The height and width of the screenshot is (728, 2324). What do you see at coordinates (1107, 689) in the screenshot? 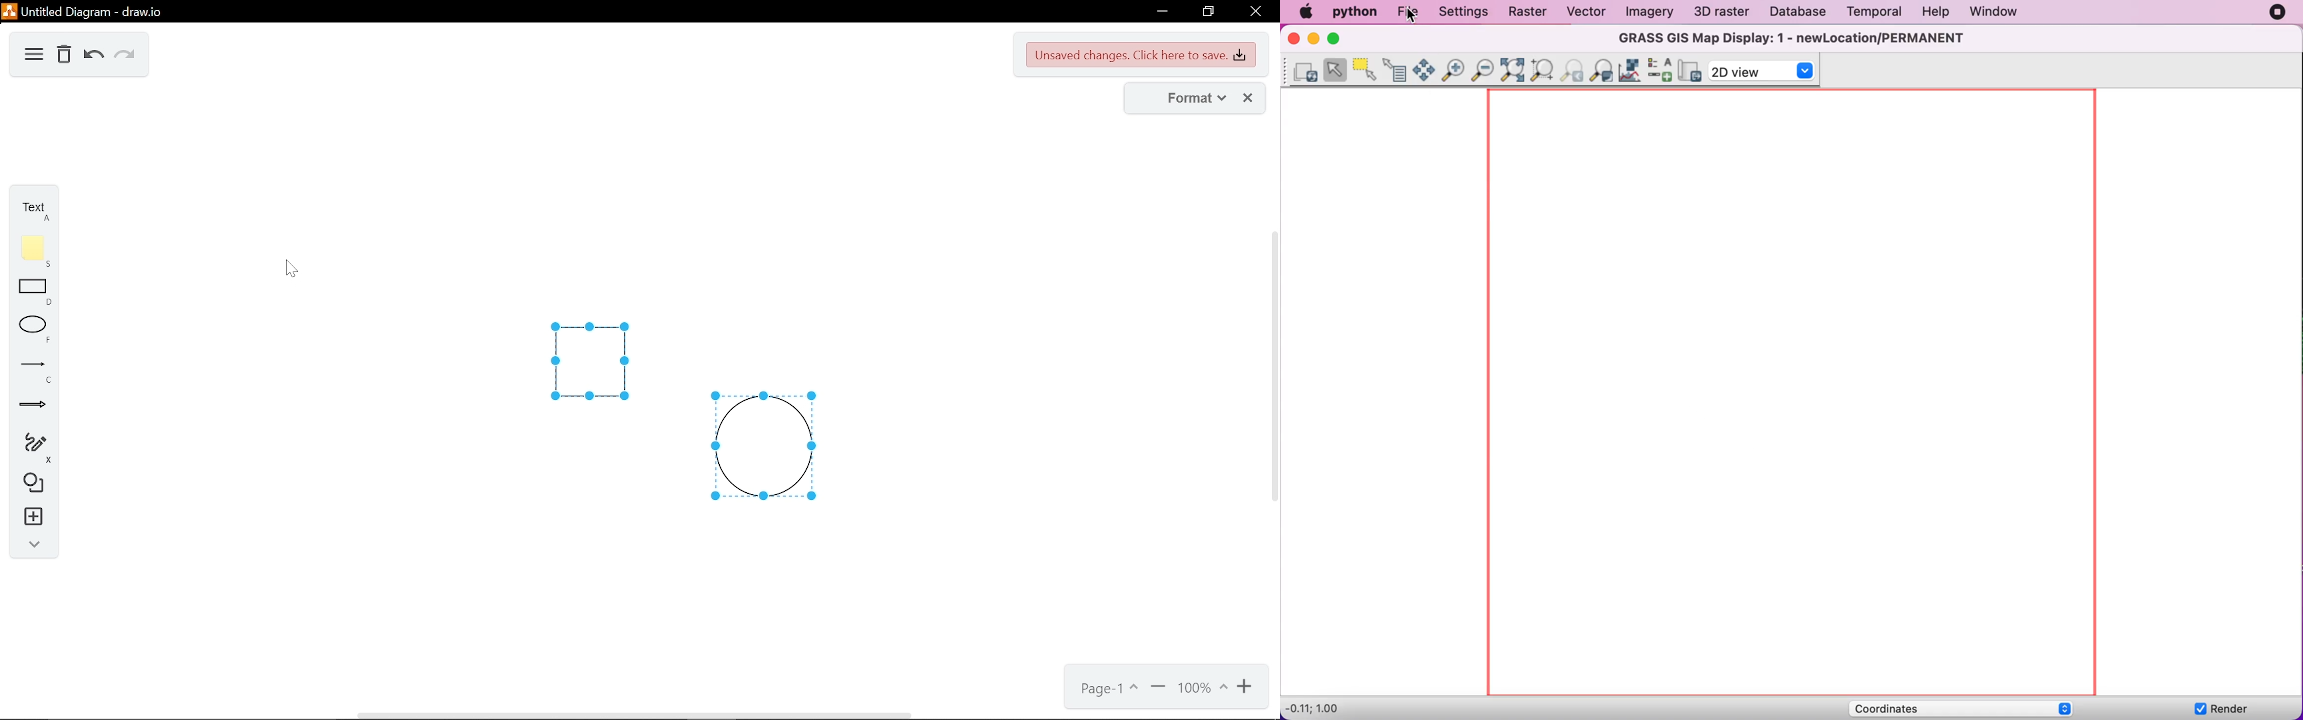
I see `current page` at bounding box center [1107, 689].